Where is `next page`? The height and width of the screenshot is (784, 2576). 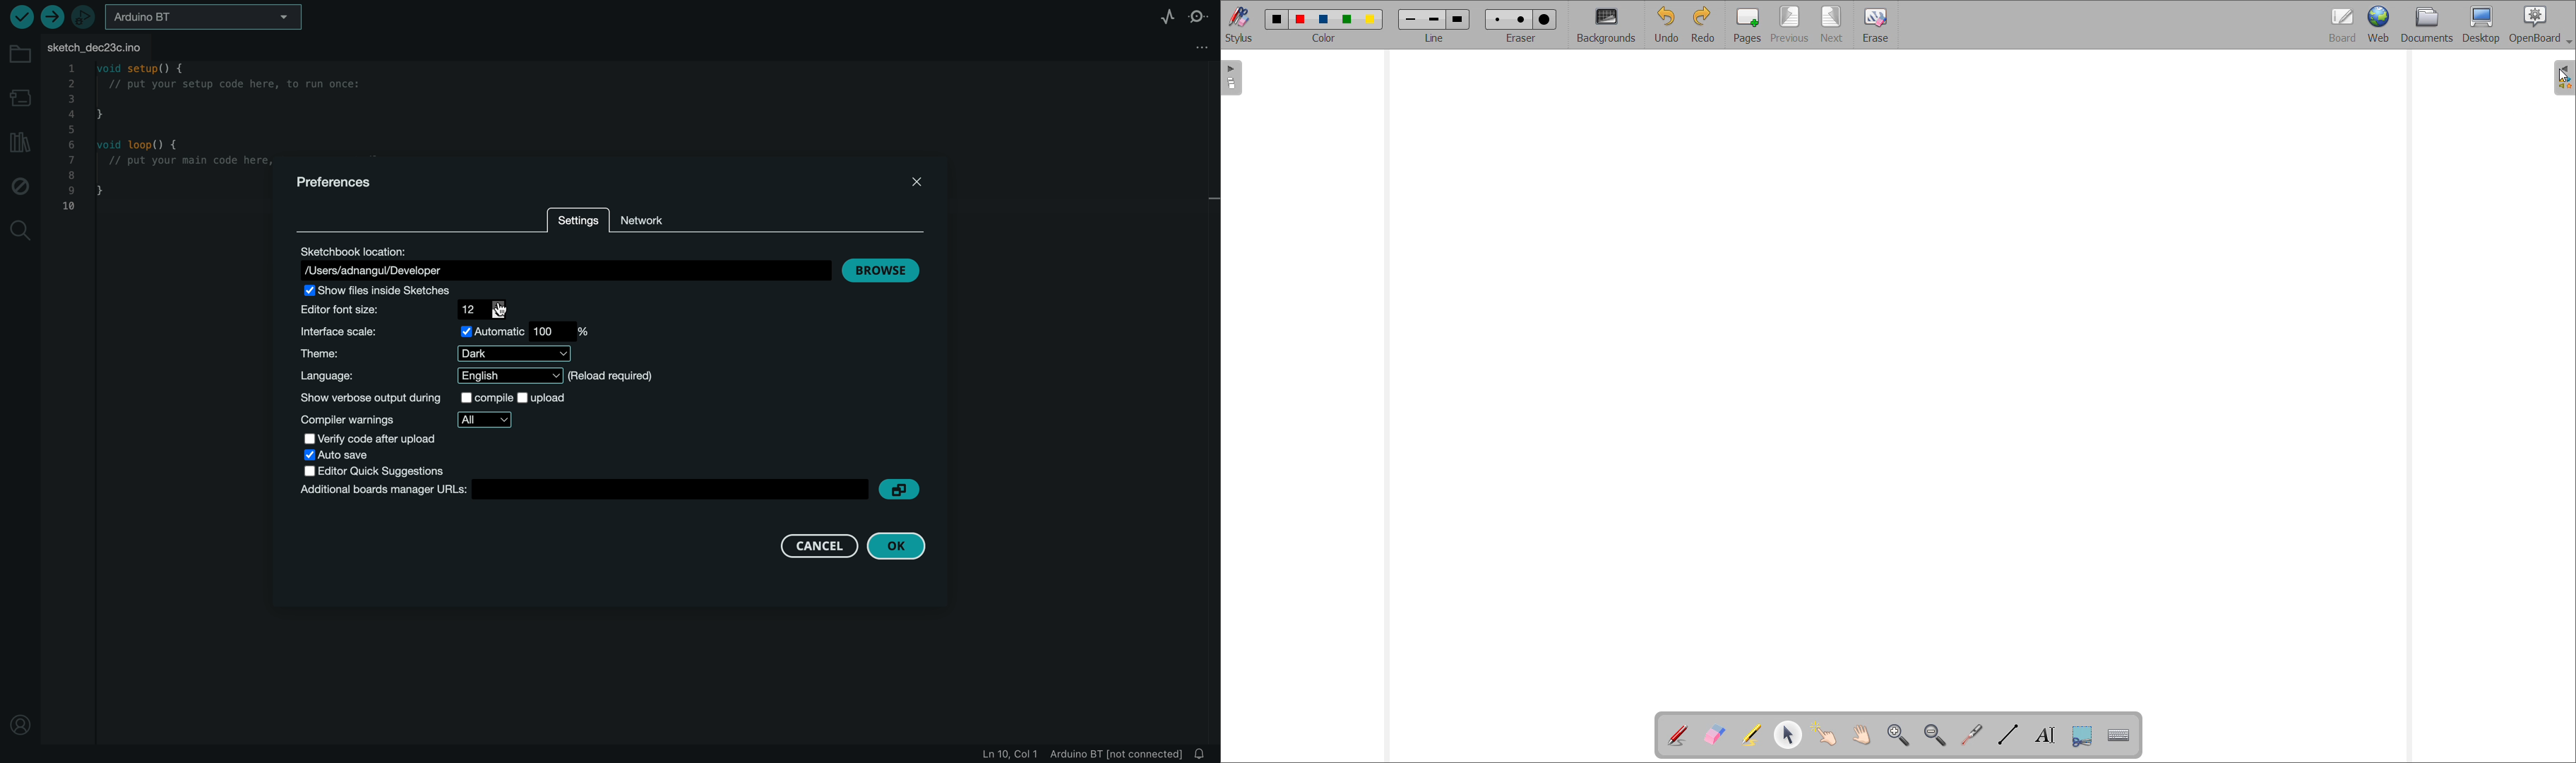
next page is located at coordinates (1832, 23).